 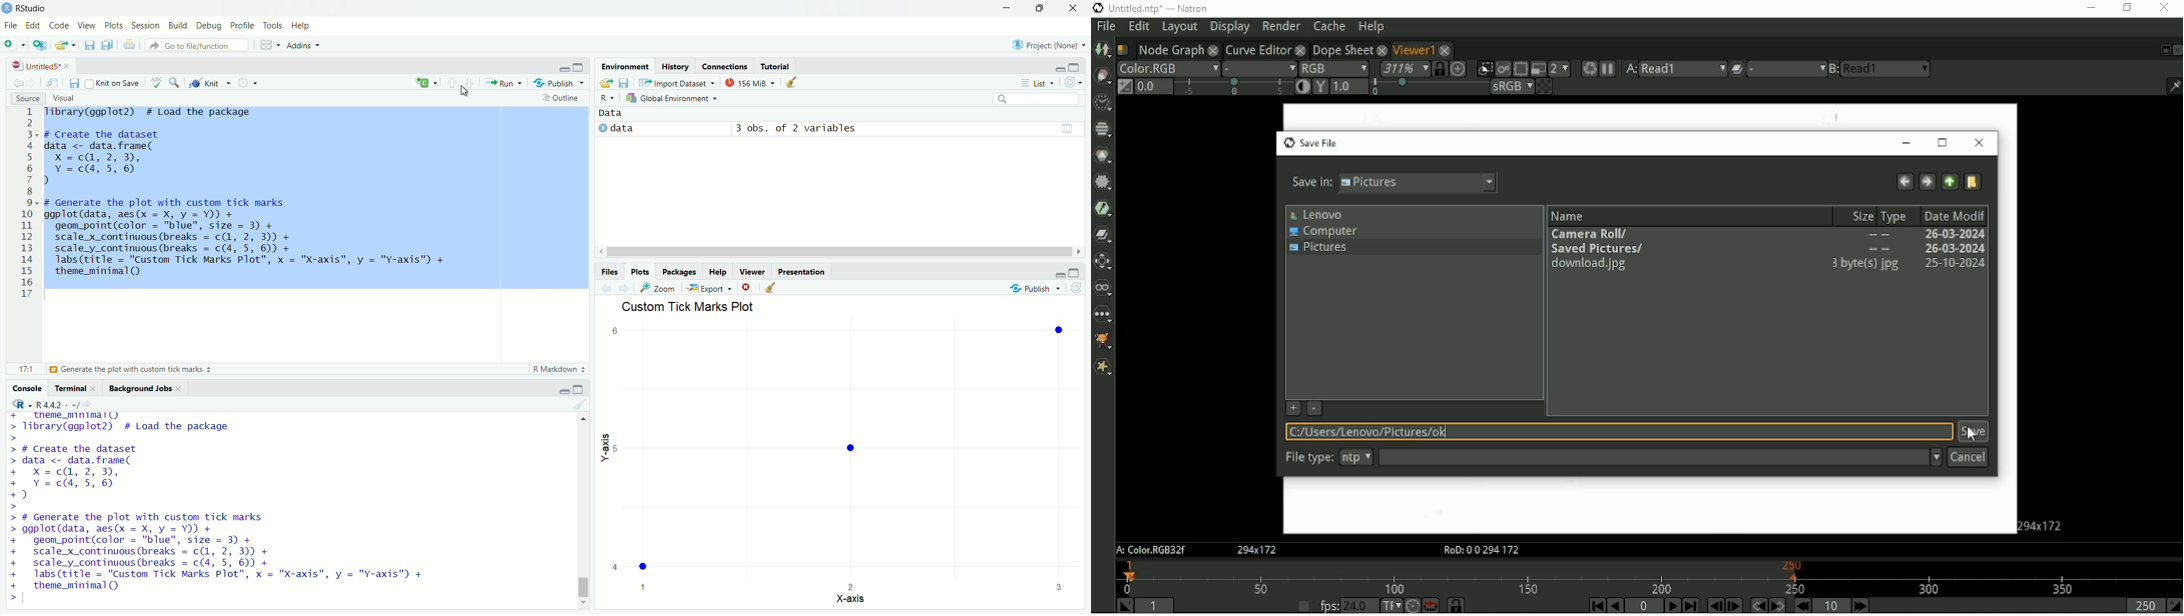 What do you see at coordinates (20, 369) in the screenshot?
I see `17:1` at bounding box center [20, 369].